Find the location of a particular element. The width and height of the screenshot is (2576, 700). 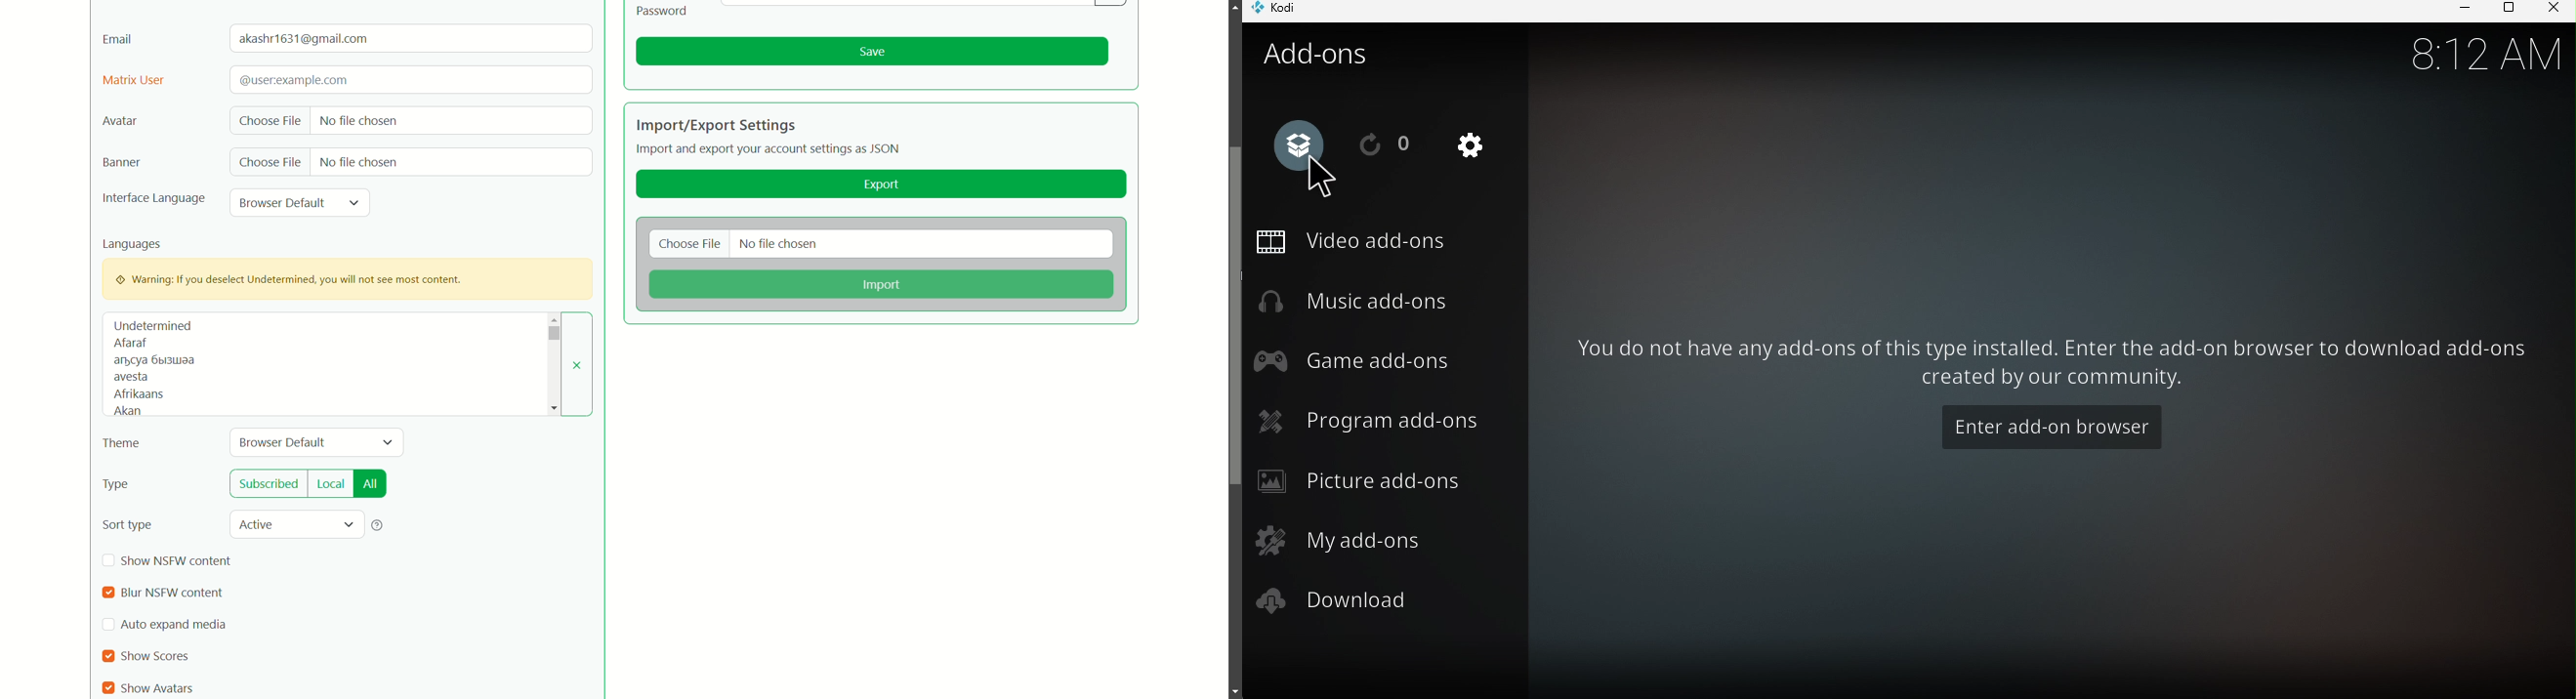

choose file is located at coordinates (270, 122).